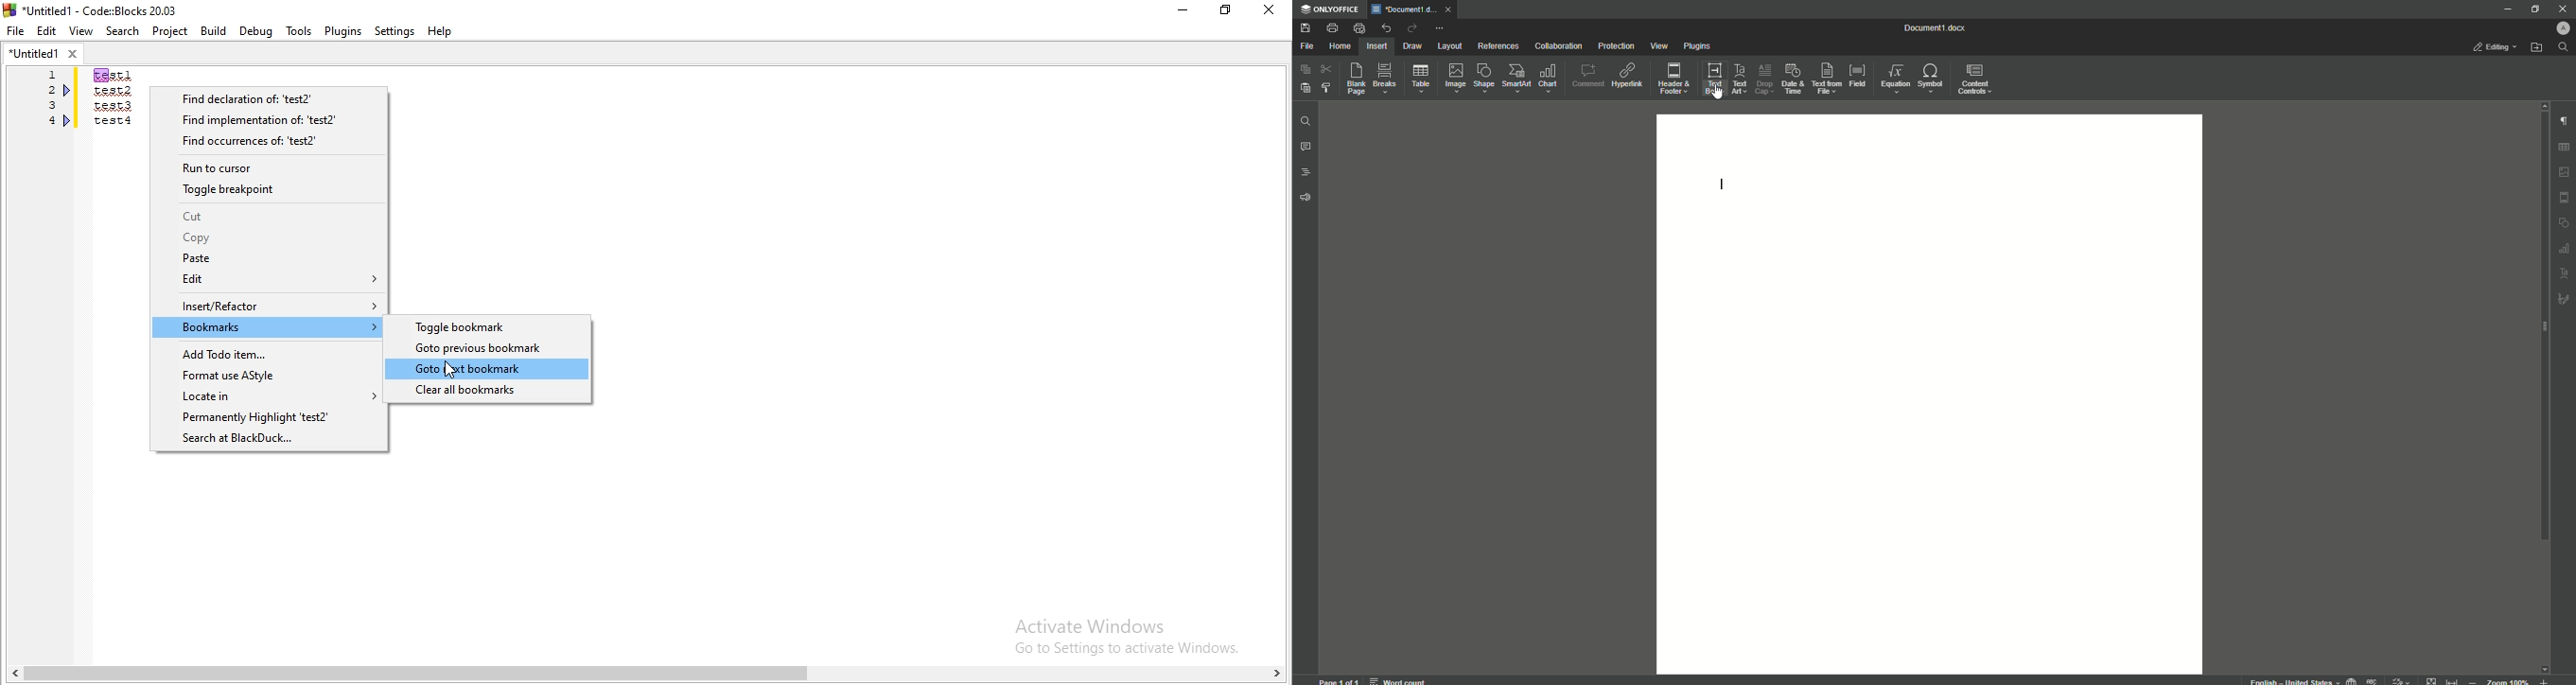 Image resolution: width=2576 pixels, height=700 pixels. What do you see at coordinates (2566, 145) in the screenshot?
I see `table` at bounding box center [2566, 145].